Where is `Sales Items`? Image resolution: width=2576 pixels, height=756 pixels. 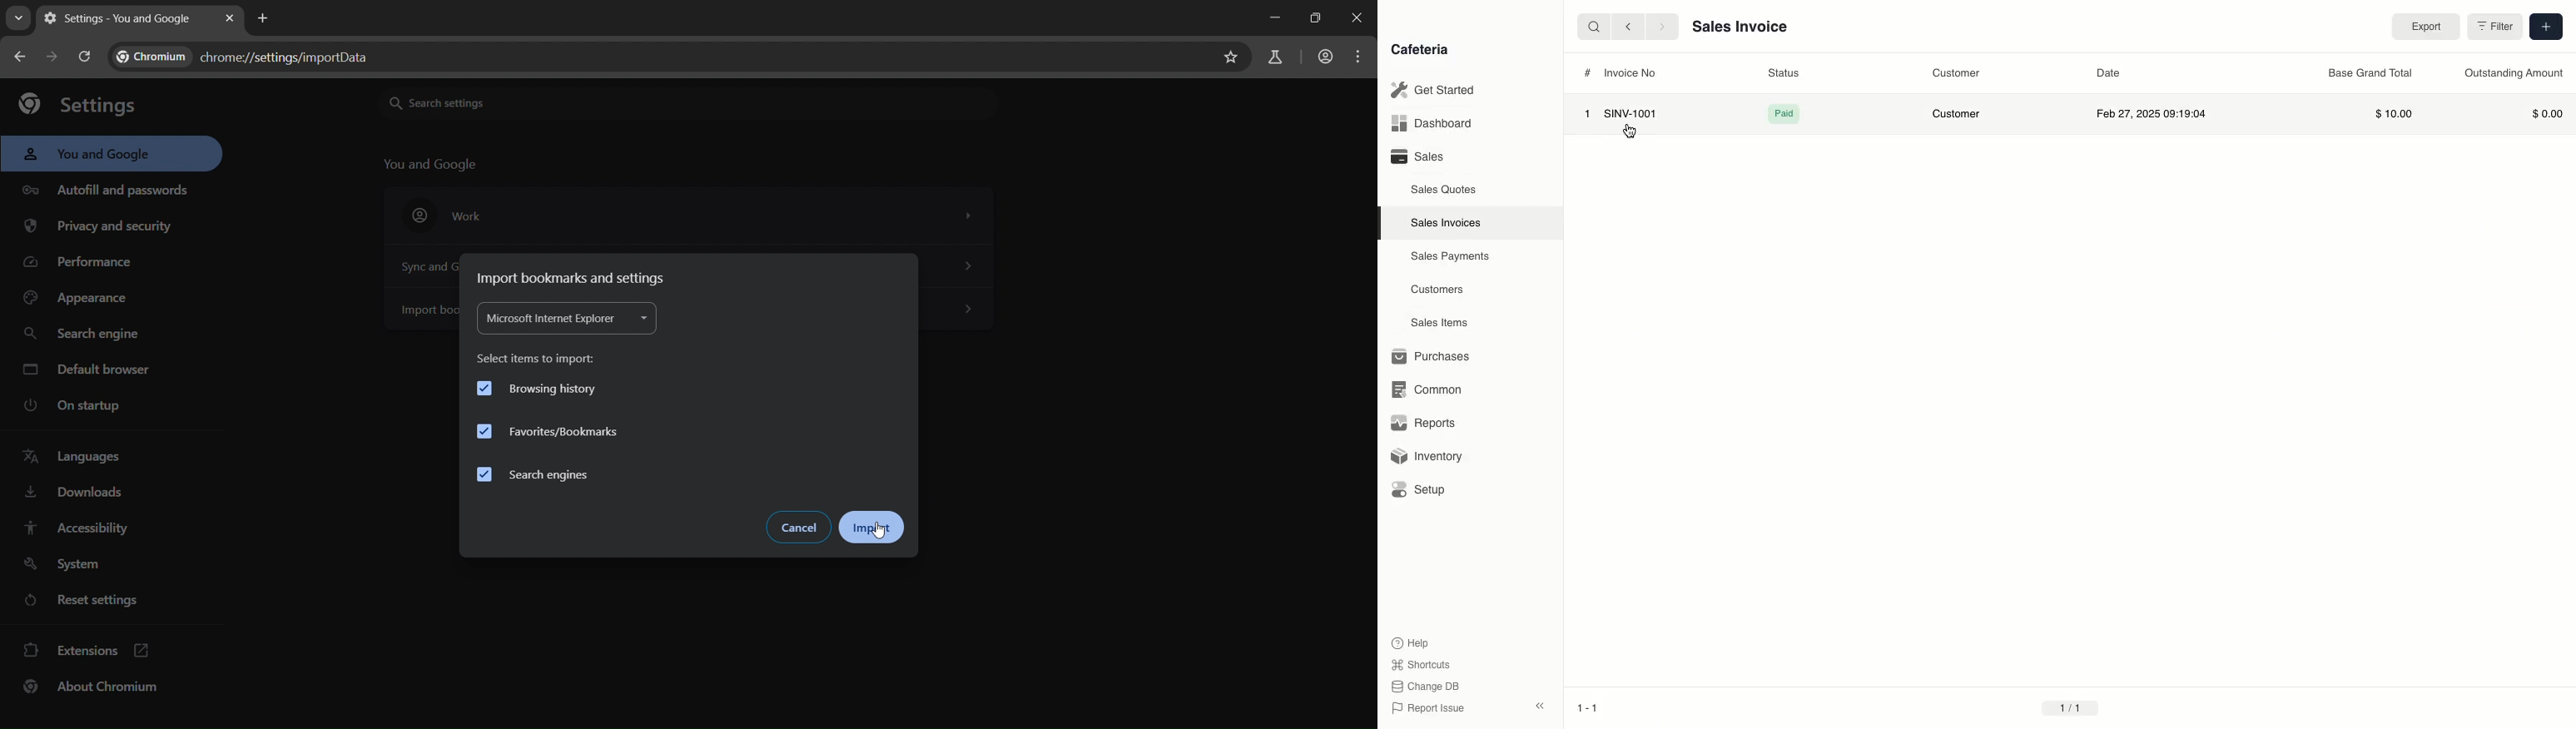 Sales Items is located at coordinates (1439, 323).